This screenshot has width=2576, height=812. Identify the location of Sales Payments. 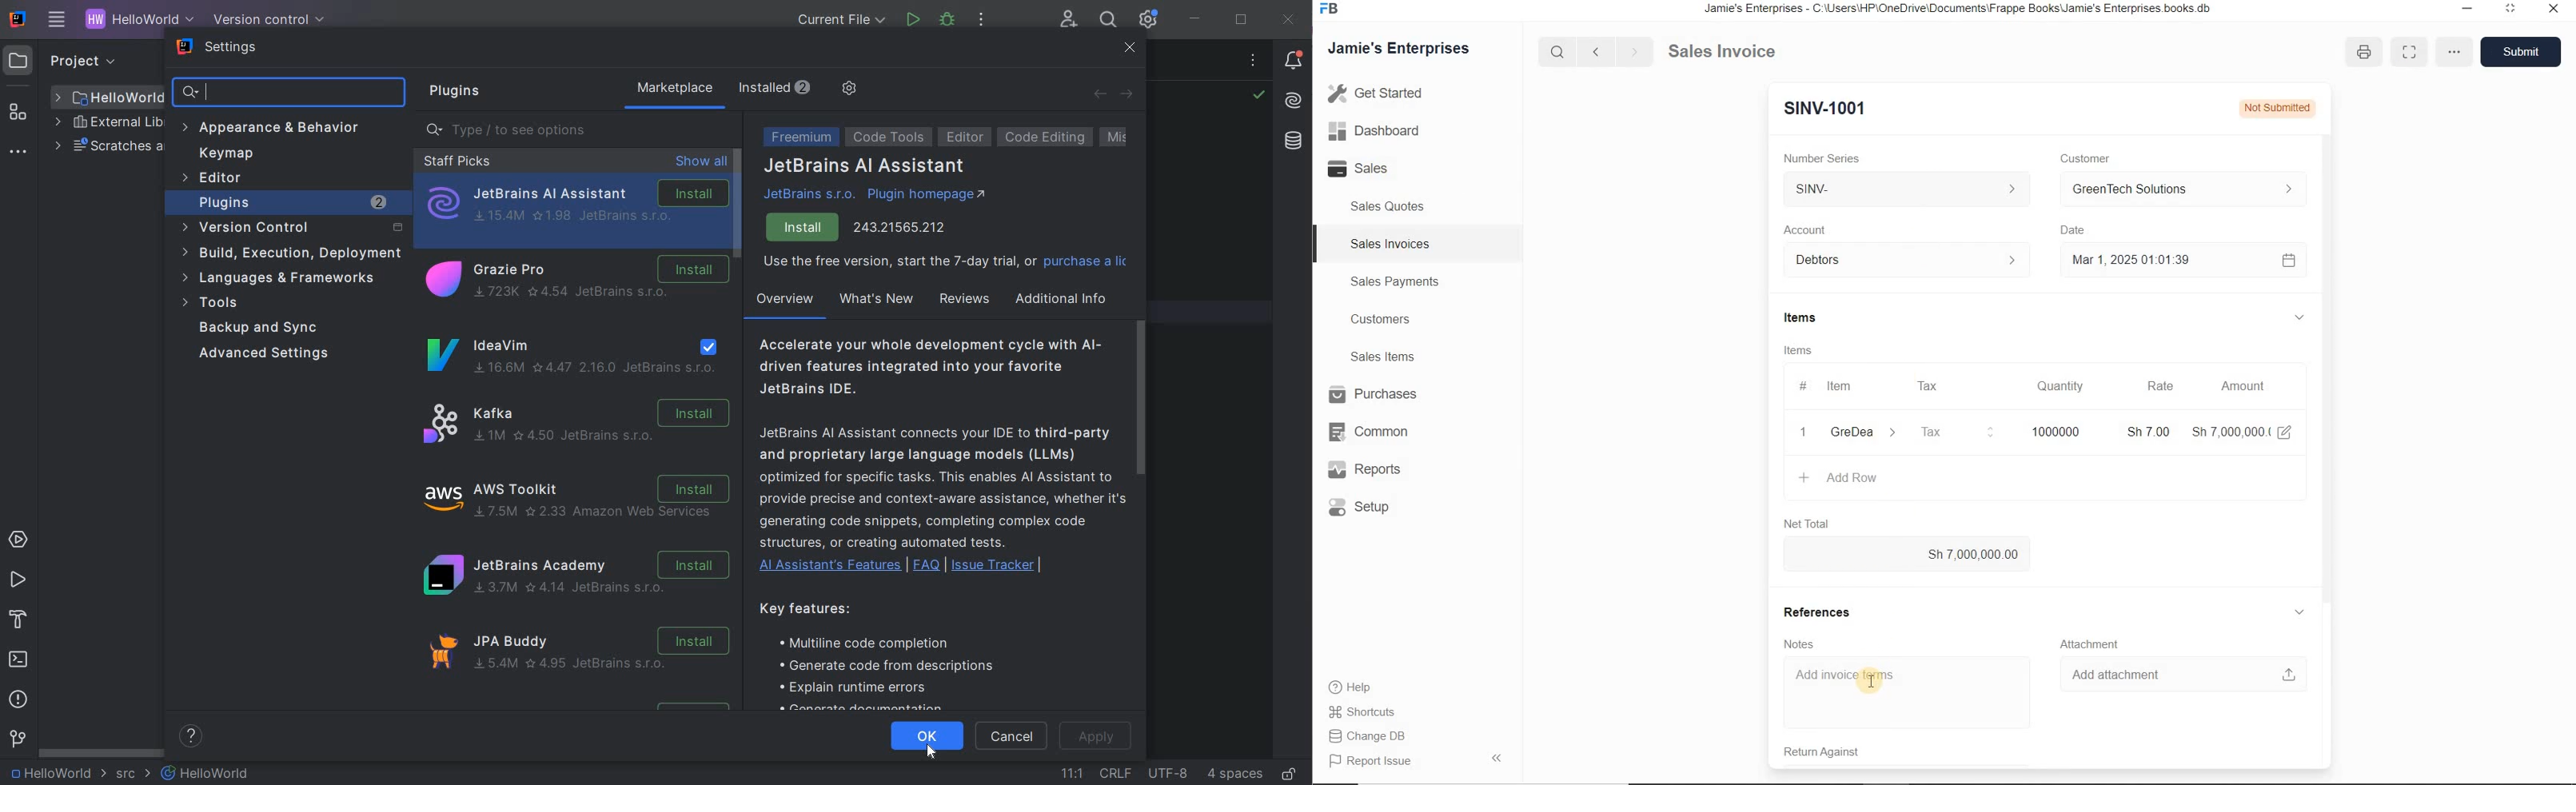
(1395, 282).